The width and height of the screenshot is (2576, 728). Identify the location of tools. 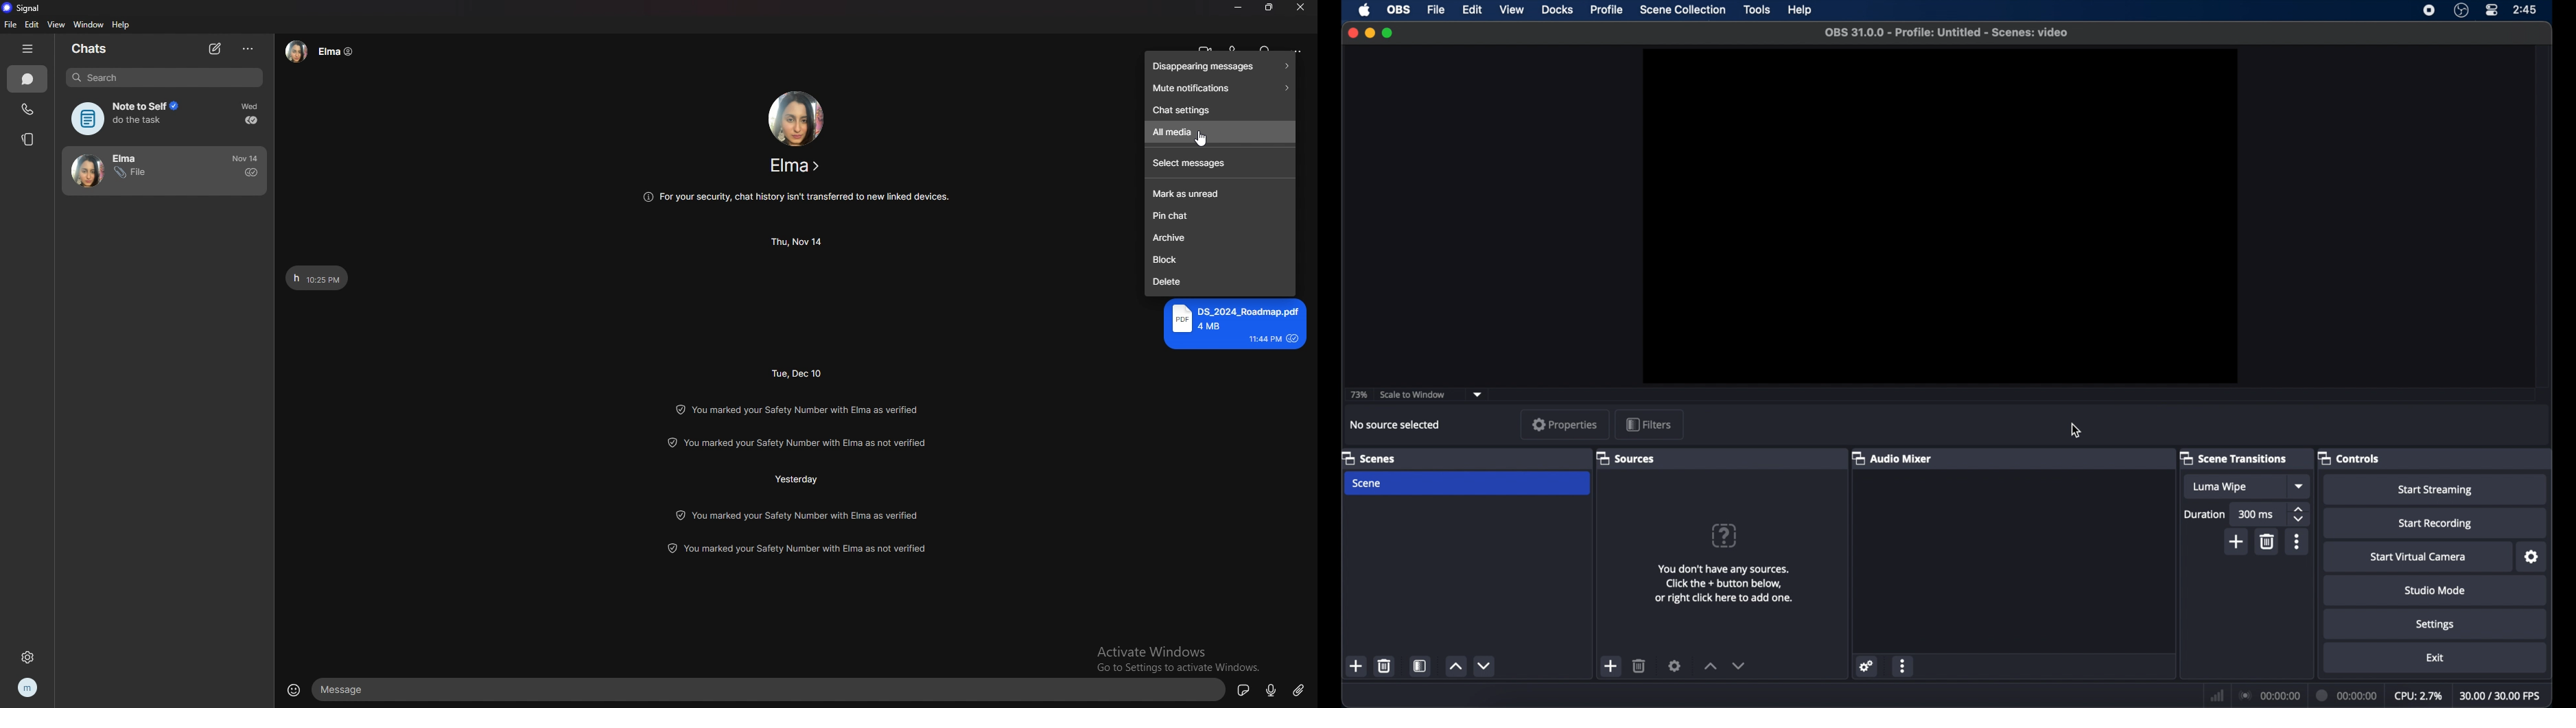
(1758, 10).